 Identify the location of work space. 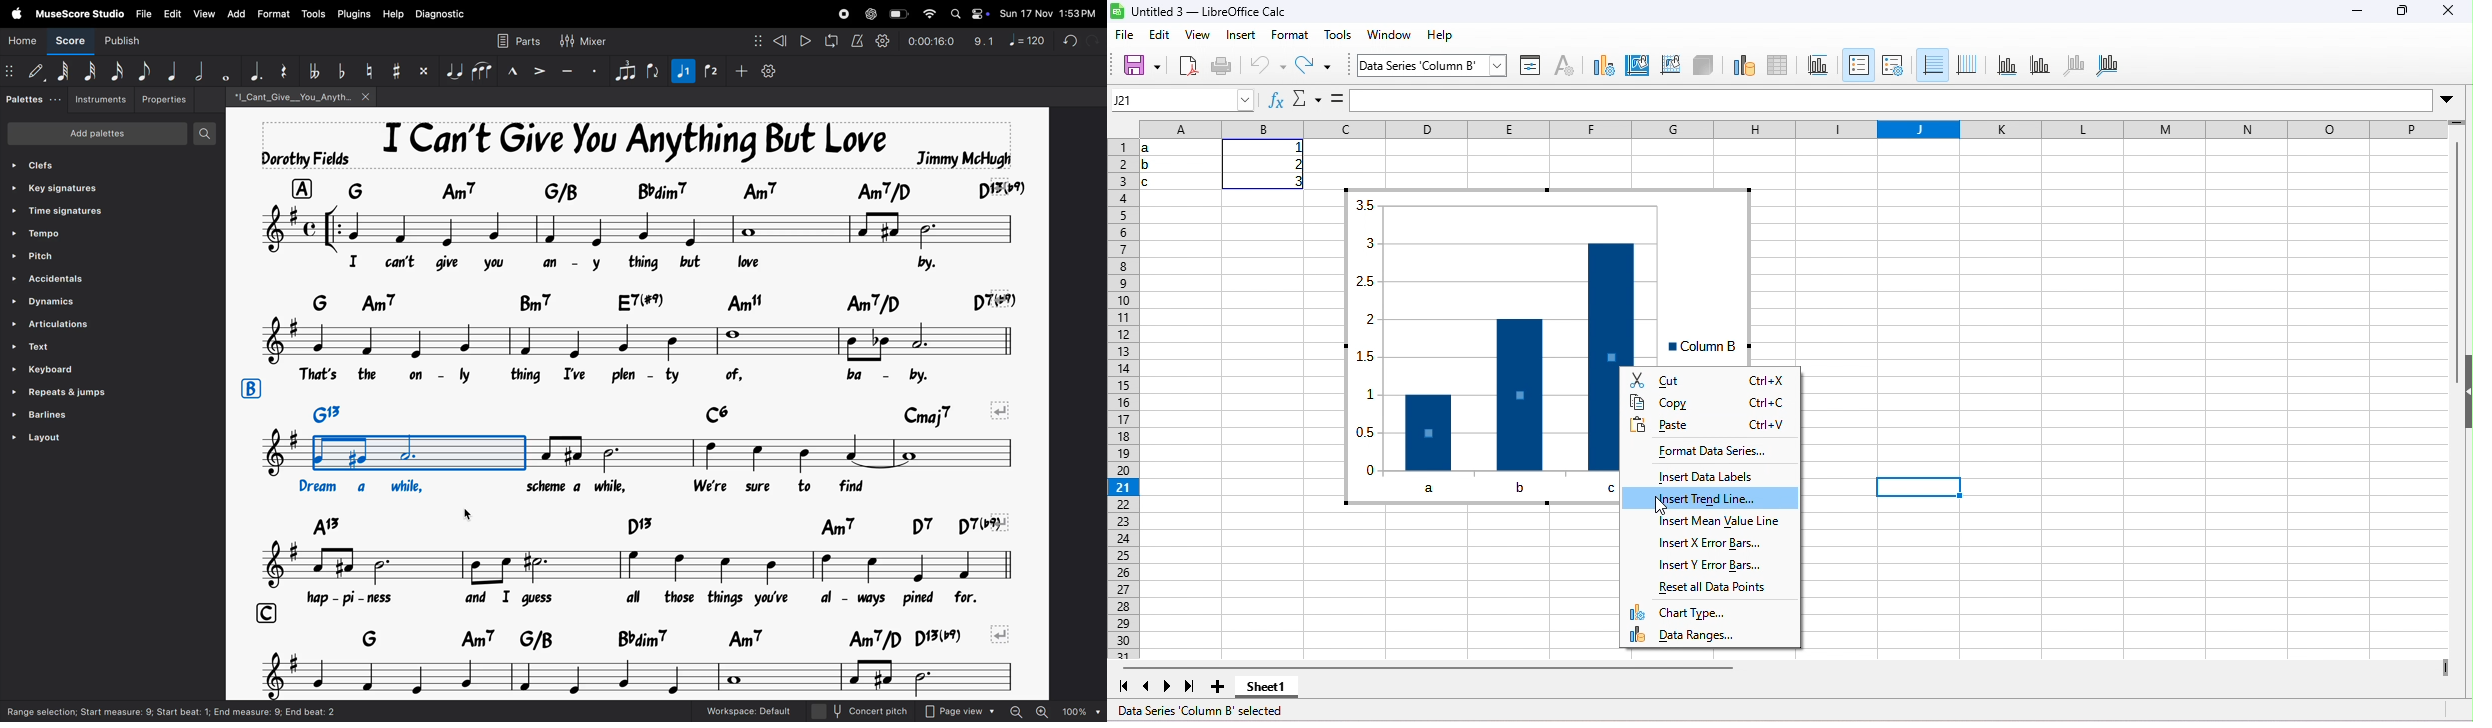
(762, 711).